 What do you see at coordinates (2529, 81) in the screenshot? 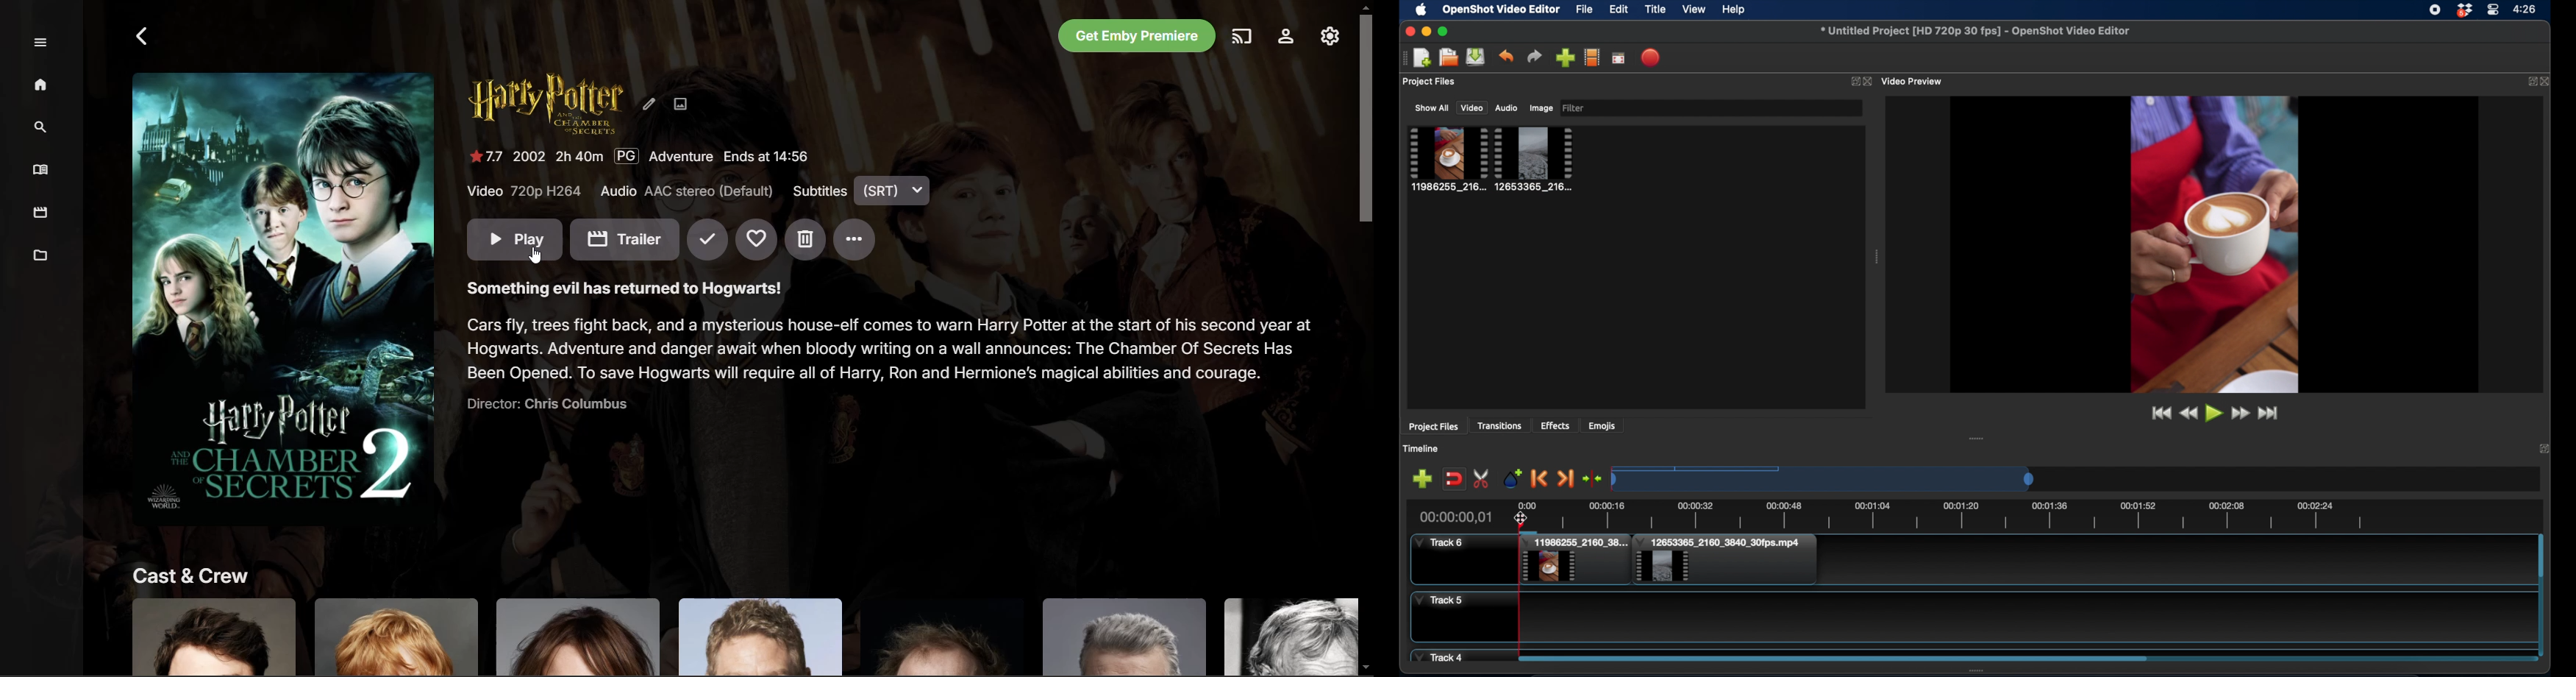
I see `expand` at bounding box center [2529, 81].